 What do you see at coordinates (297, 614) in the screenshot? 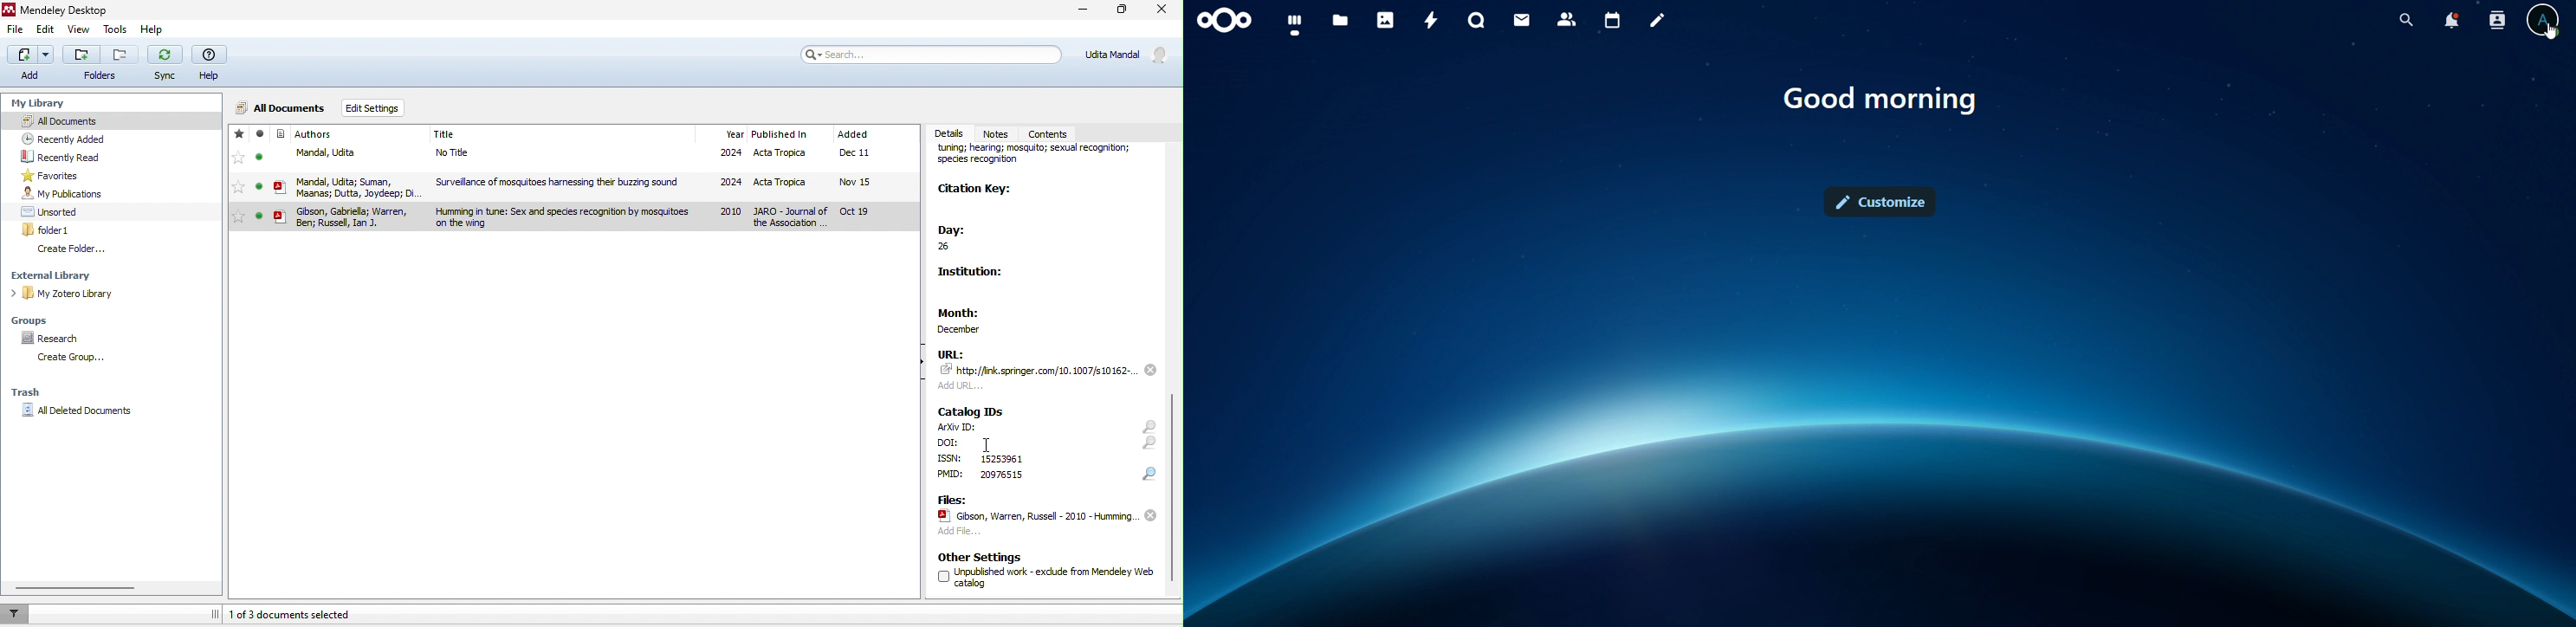
I see `1 of 3 documents selected` at bounding box center [297, 614].